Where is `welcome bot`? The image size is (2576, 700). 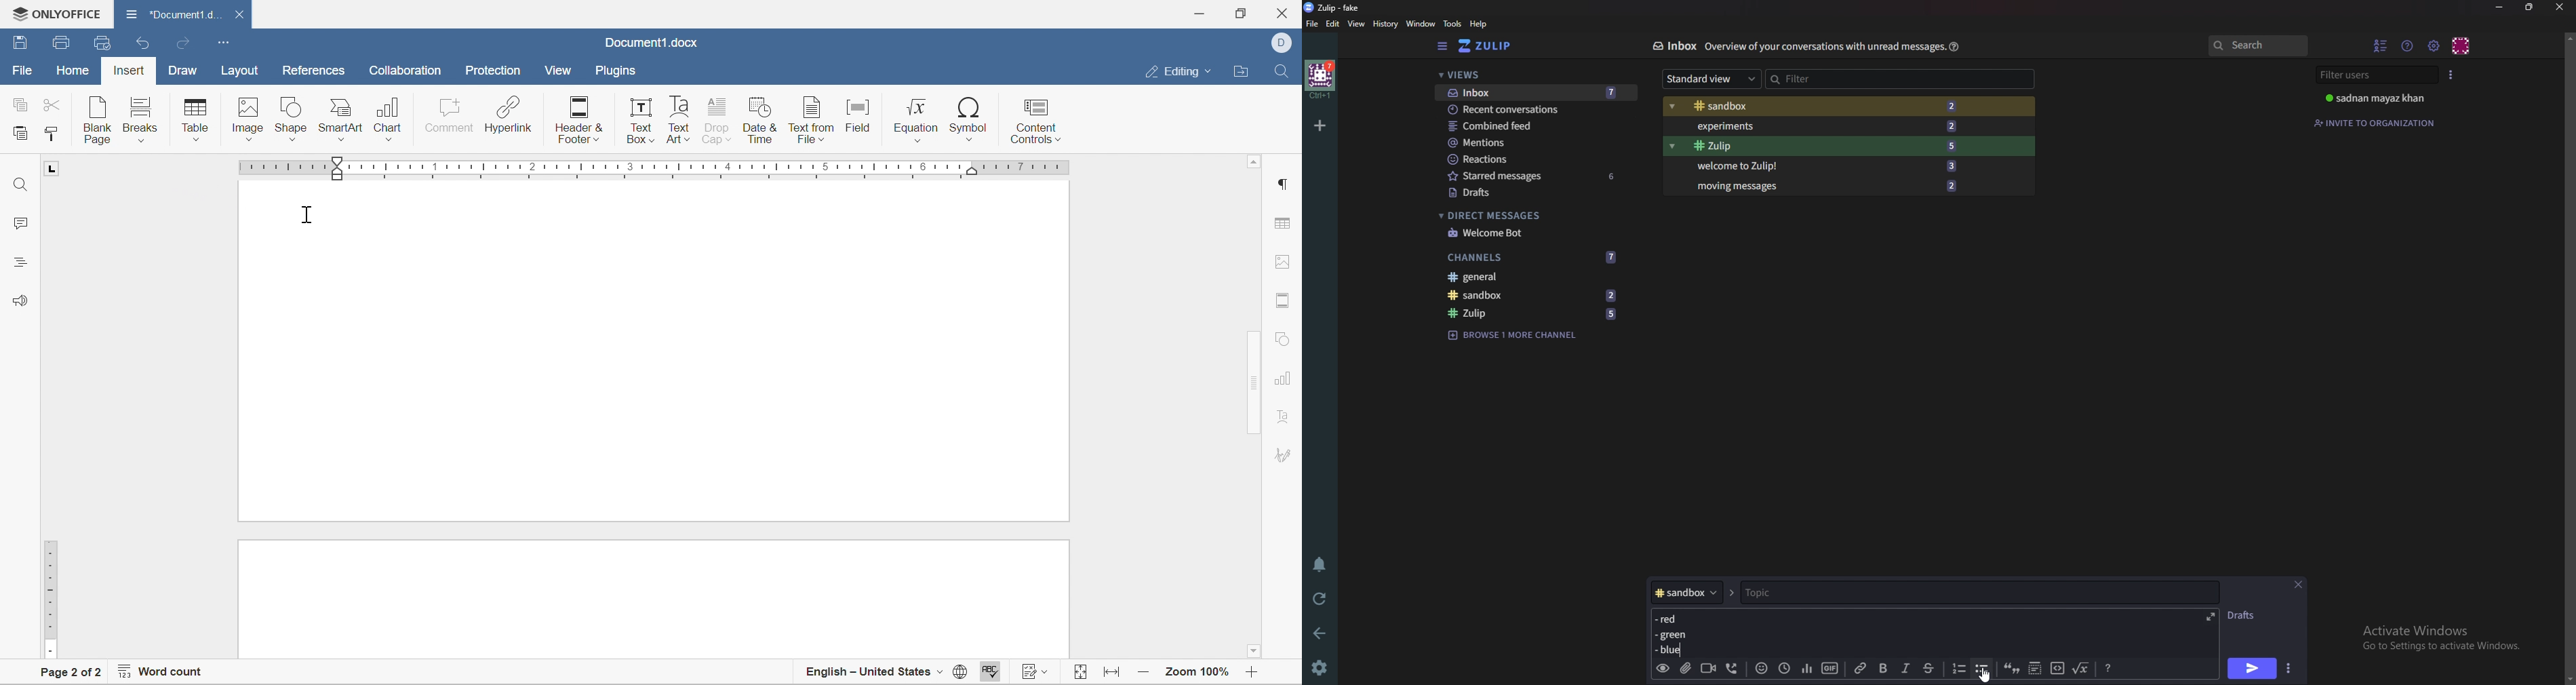
welcome bot is located at coordinates (1532, 233).